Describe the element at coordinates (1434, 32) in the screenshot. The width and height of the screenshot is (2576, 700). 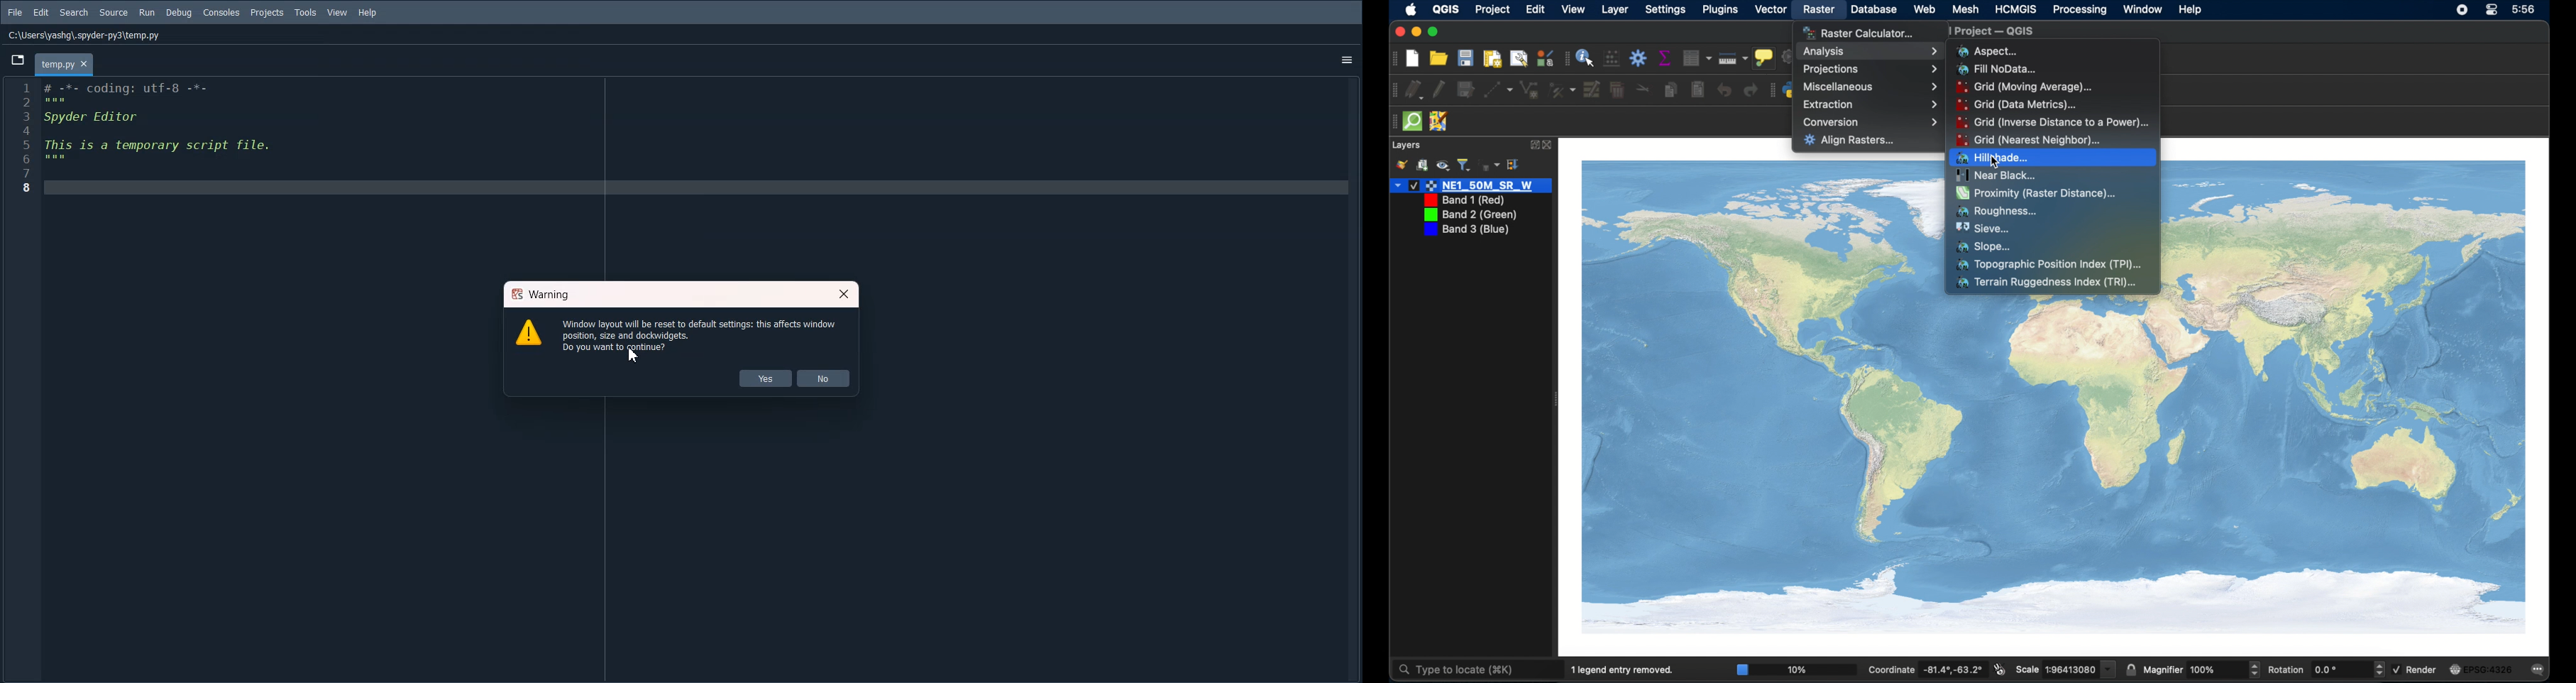
I see `maximize` at that location.